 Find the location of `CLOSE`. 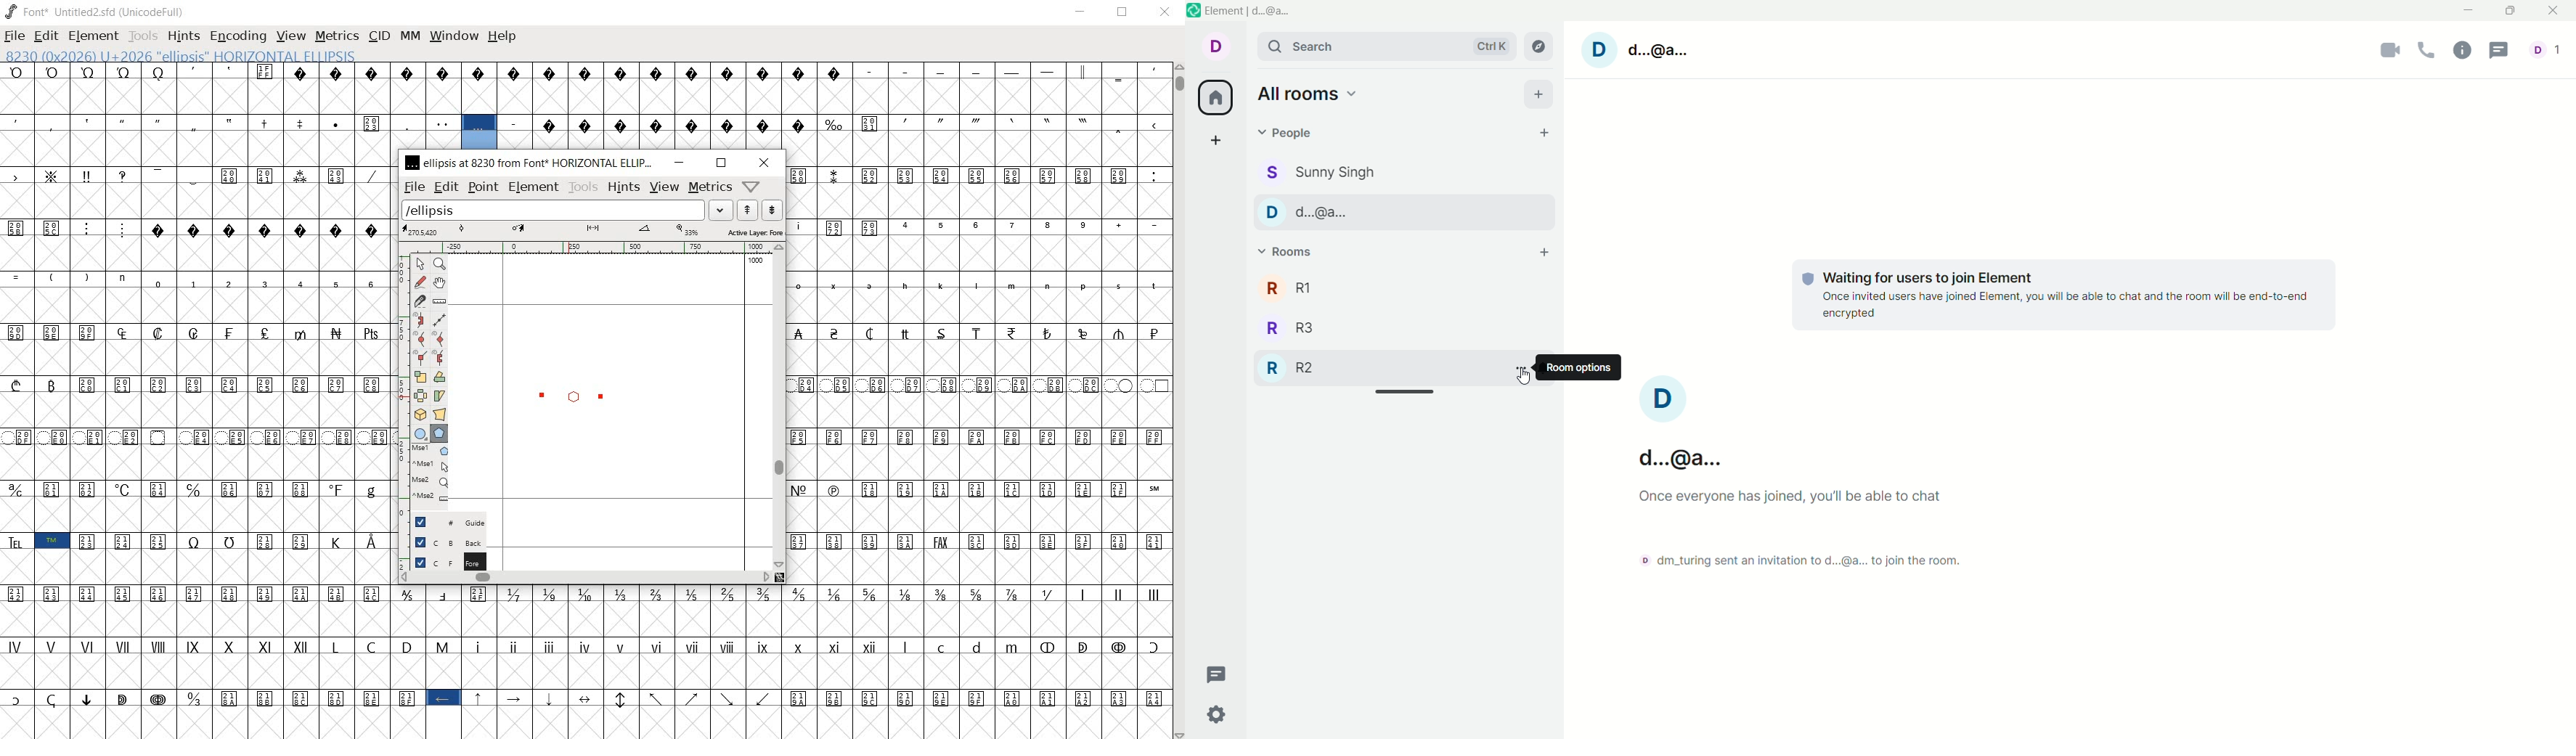

CLOSE is located at coordinates (1167, 12).